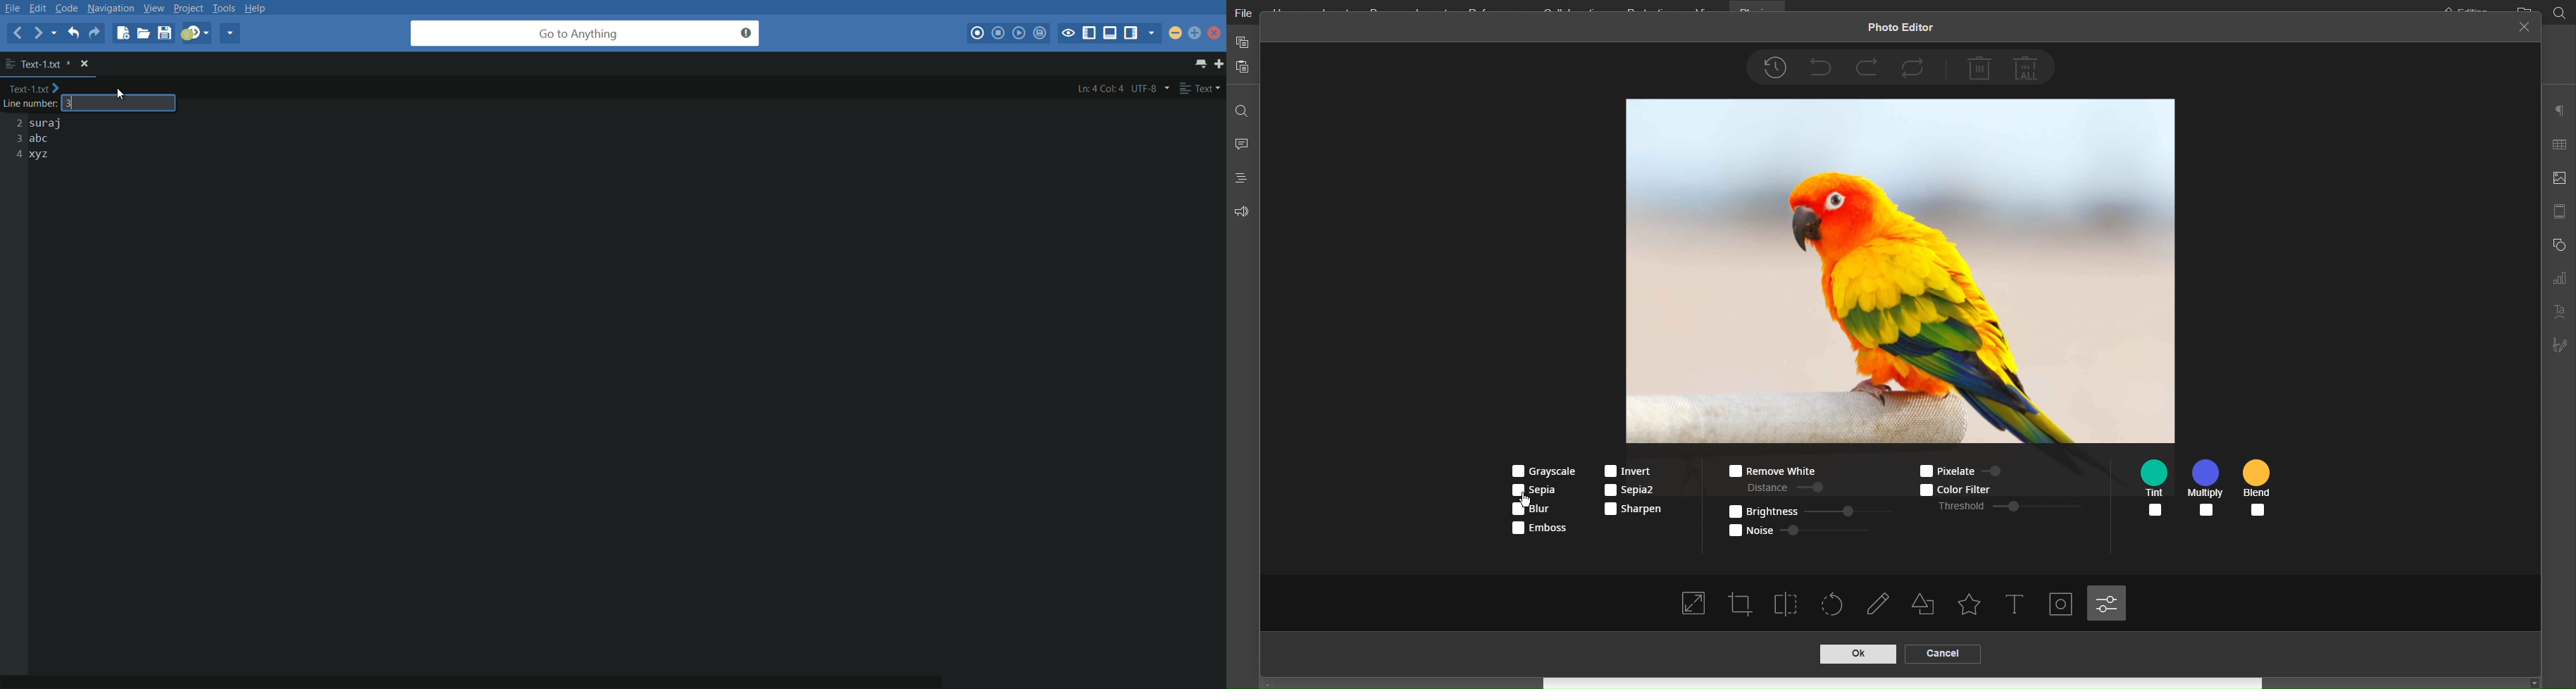 The height and width of the screenshot is (700, 2576). What do you see at coordinates (2158, 489) in the screenshot?
I see `Tint` at bounding box center [2158, 489].